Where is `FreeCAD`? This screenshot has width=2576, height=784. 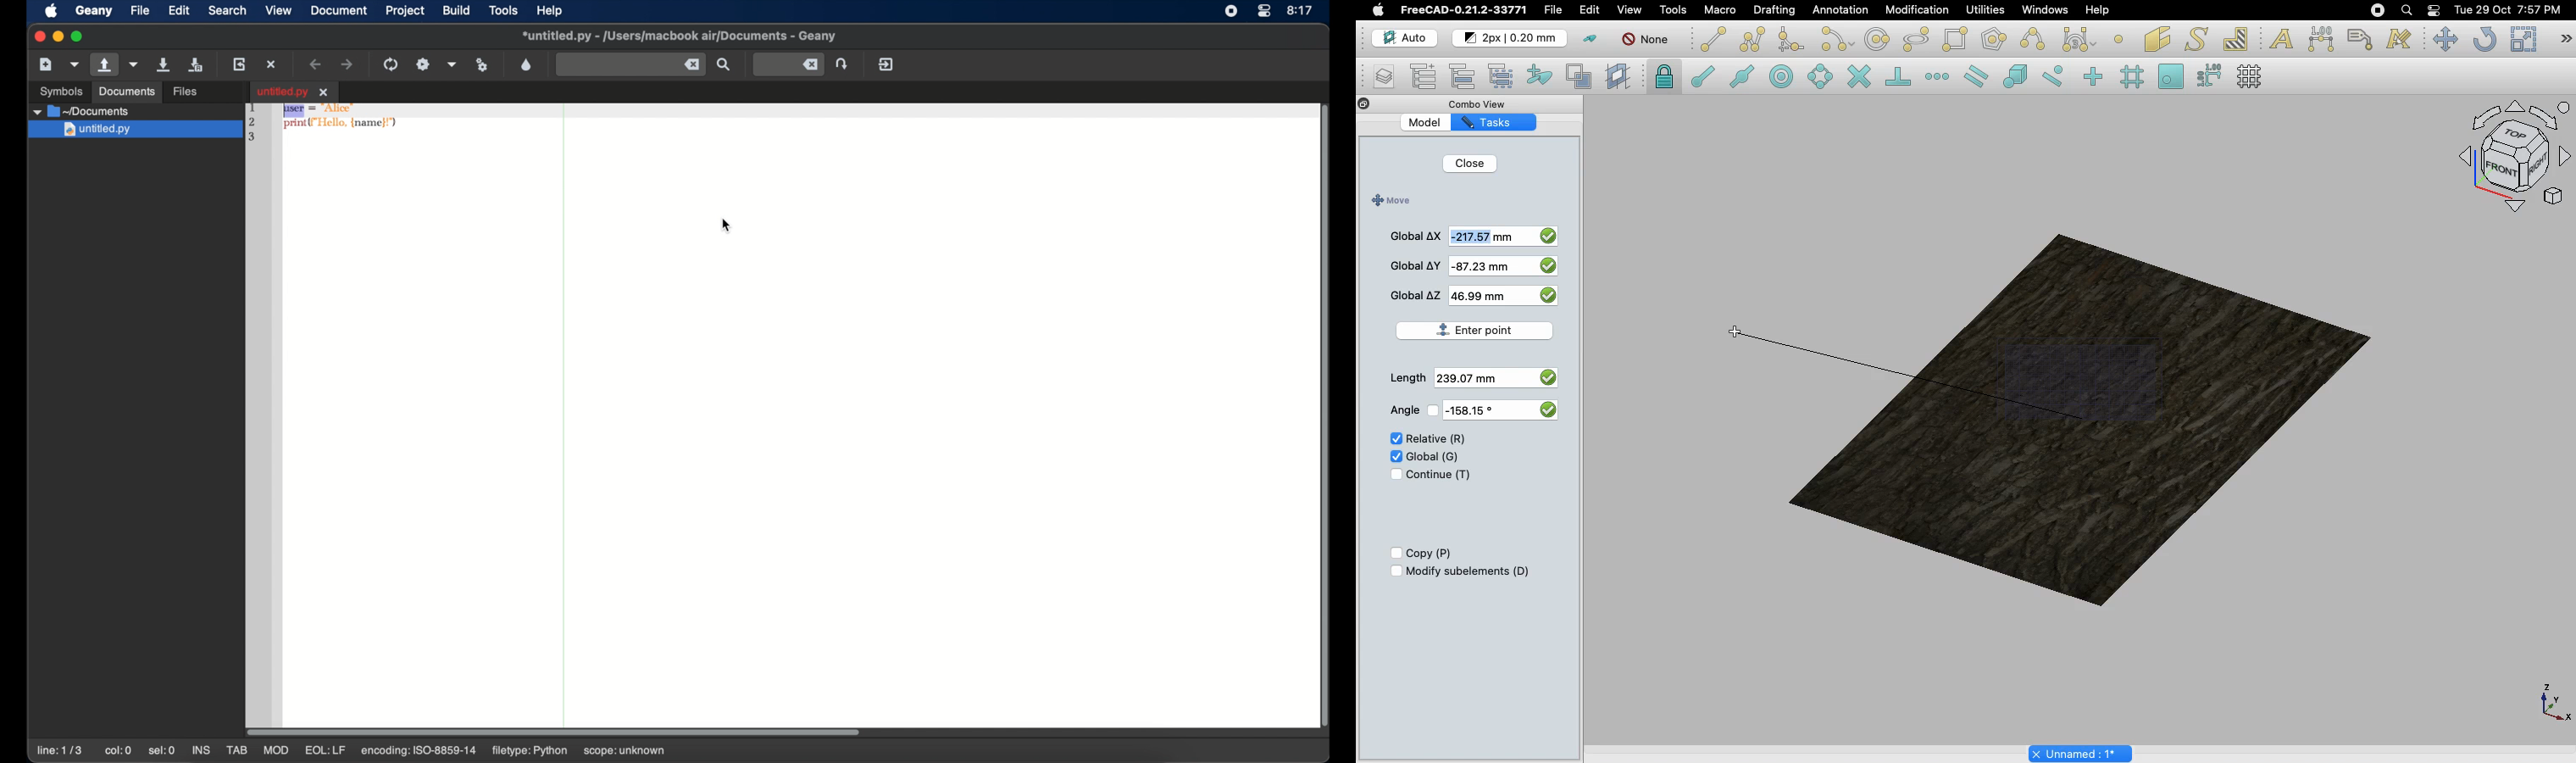
FreeCAD is located at coordinates (1465, 10).